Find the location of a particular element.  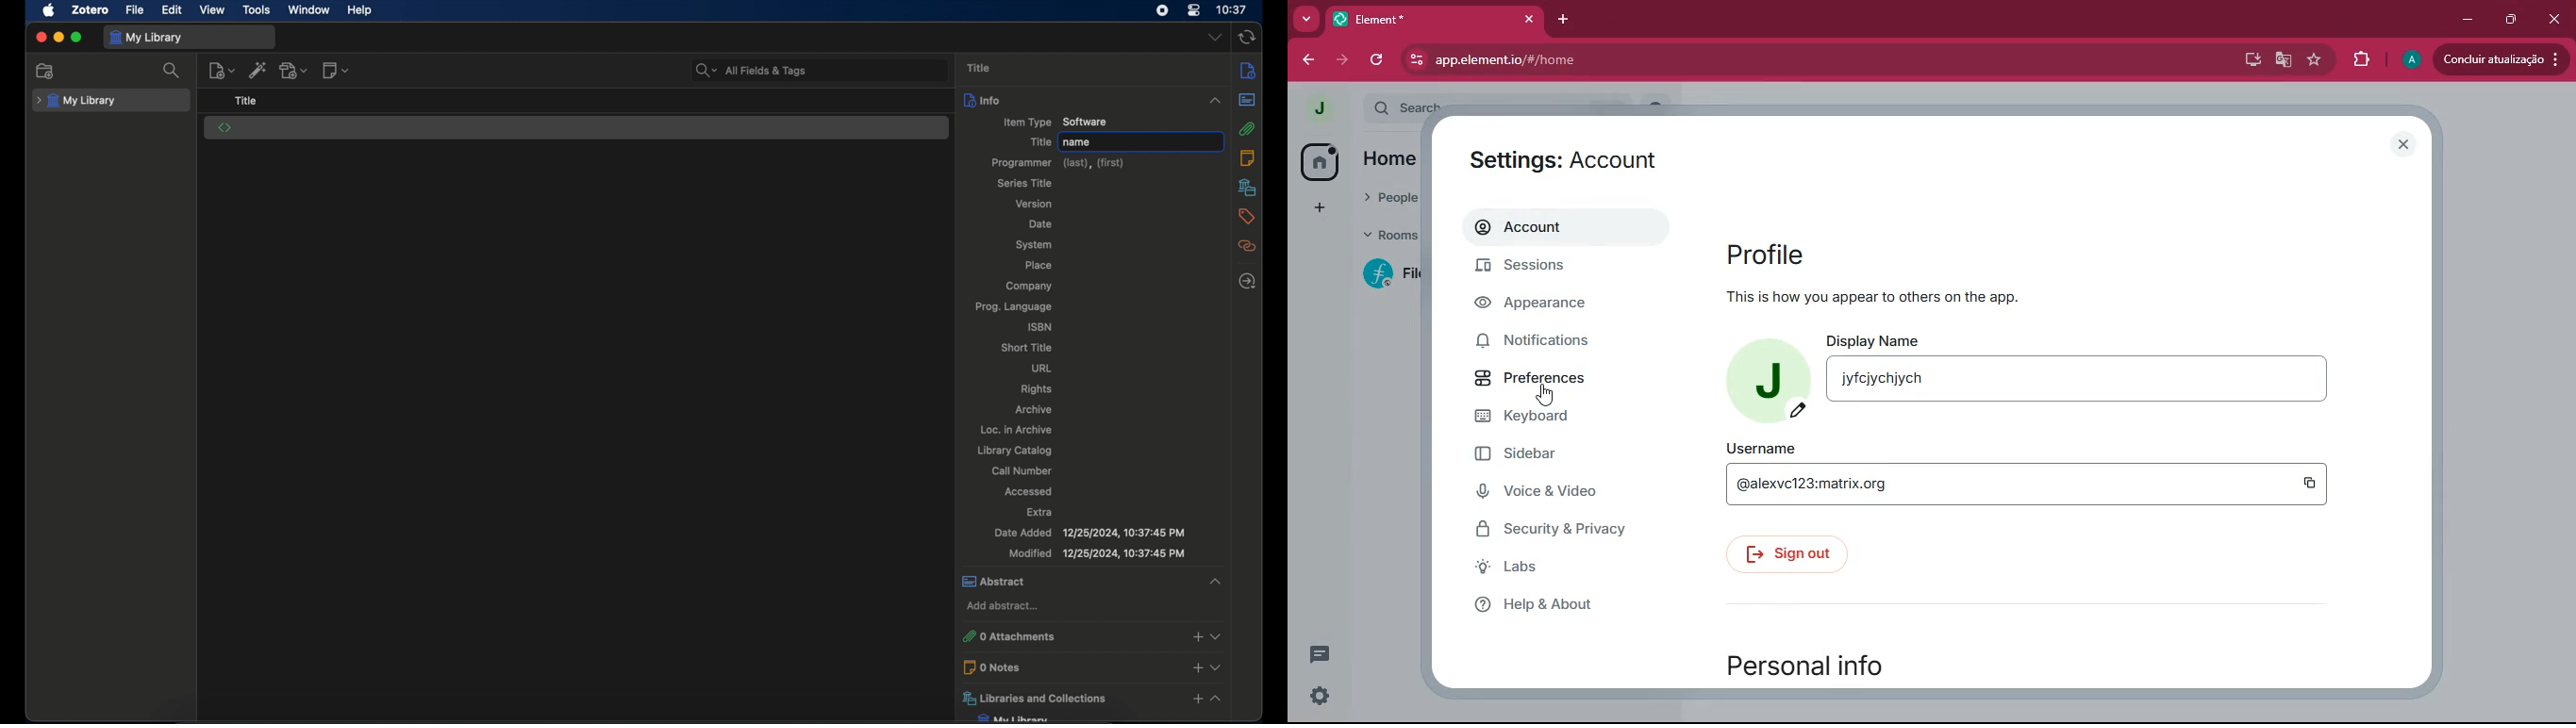

attachments is located at coordinates (1248, 129).